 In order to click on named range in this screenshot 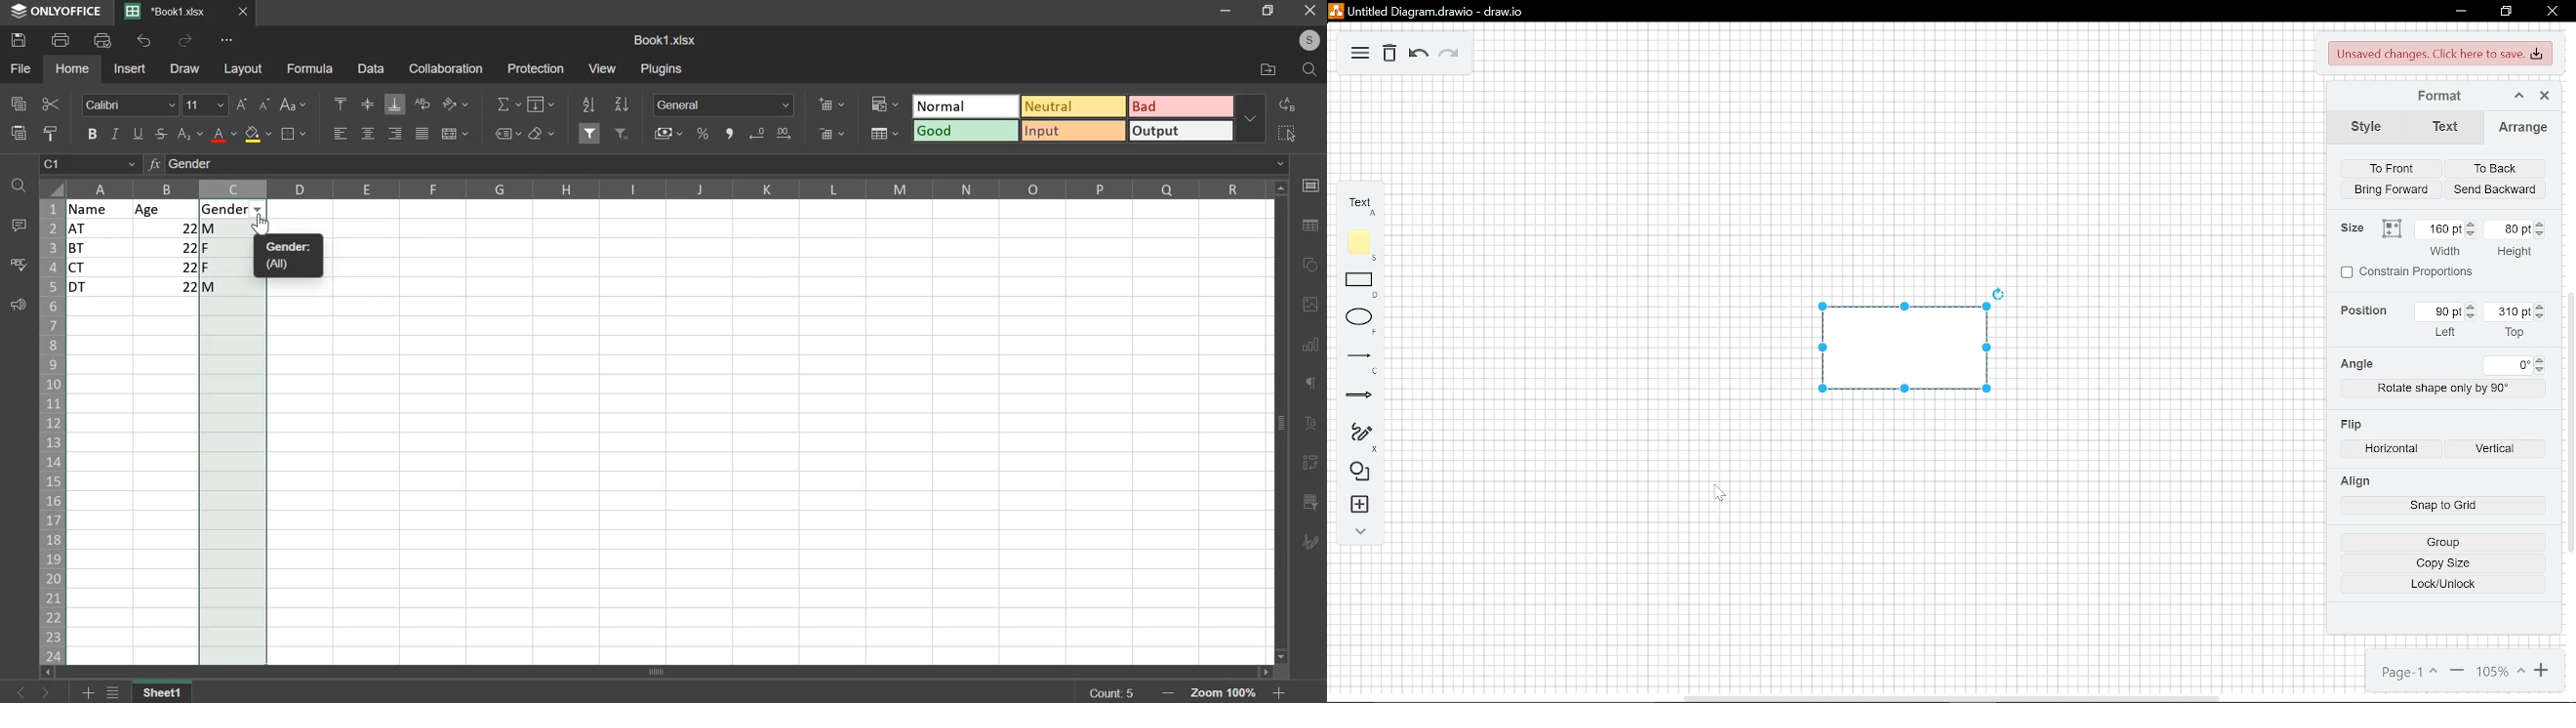, I will do `click(509, 134)`.